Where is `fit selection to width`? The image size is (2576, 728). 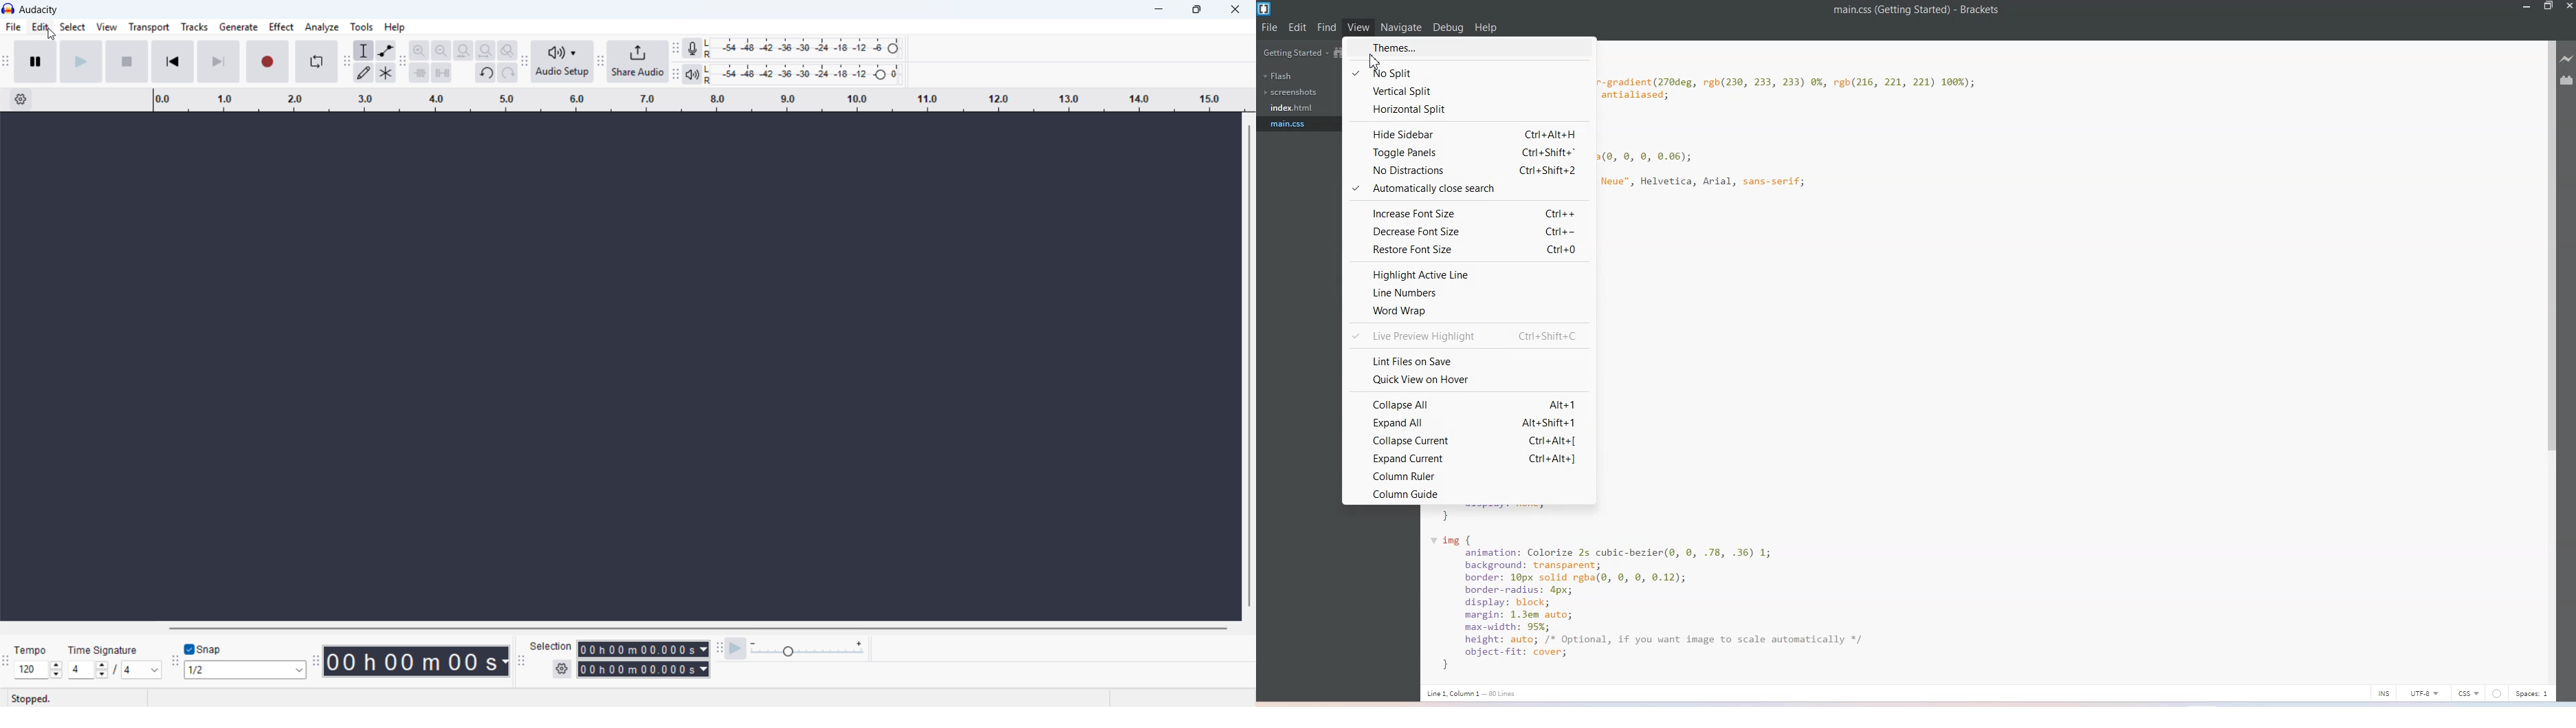
fit selection to width is located at coordinates (463, 50).